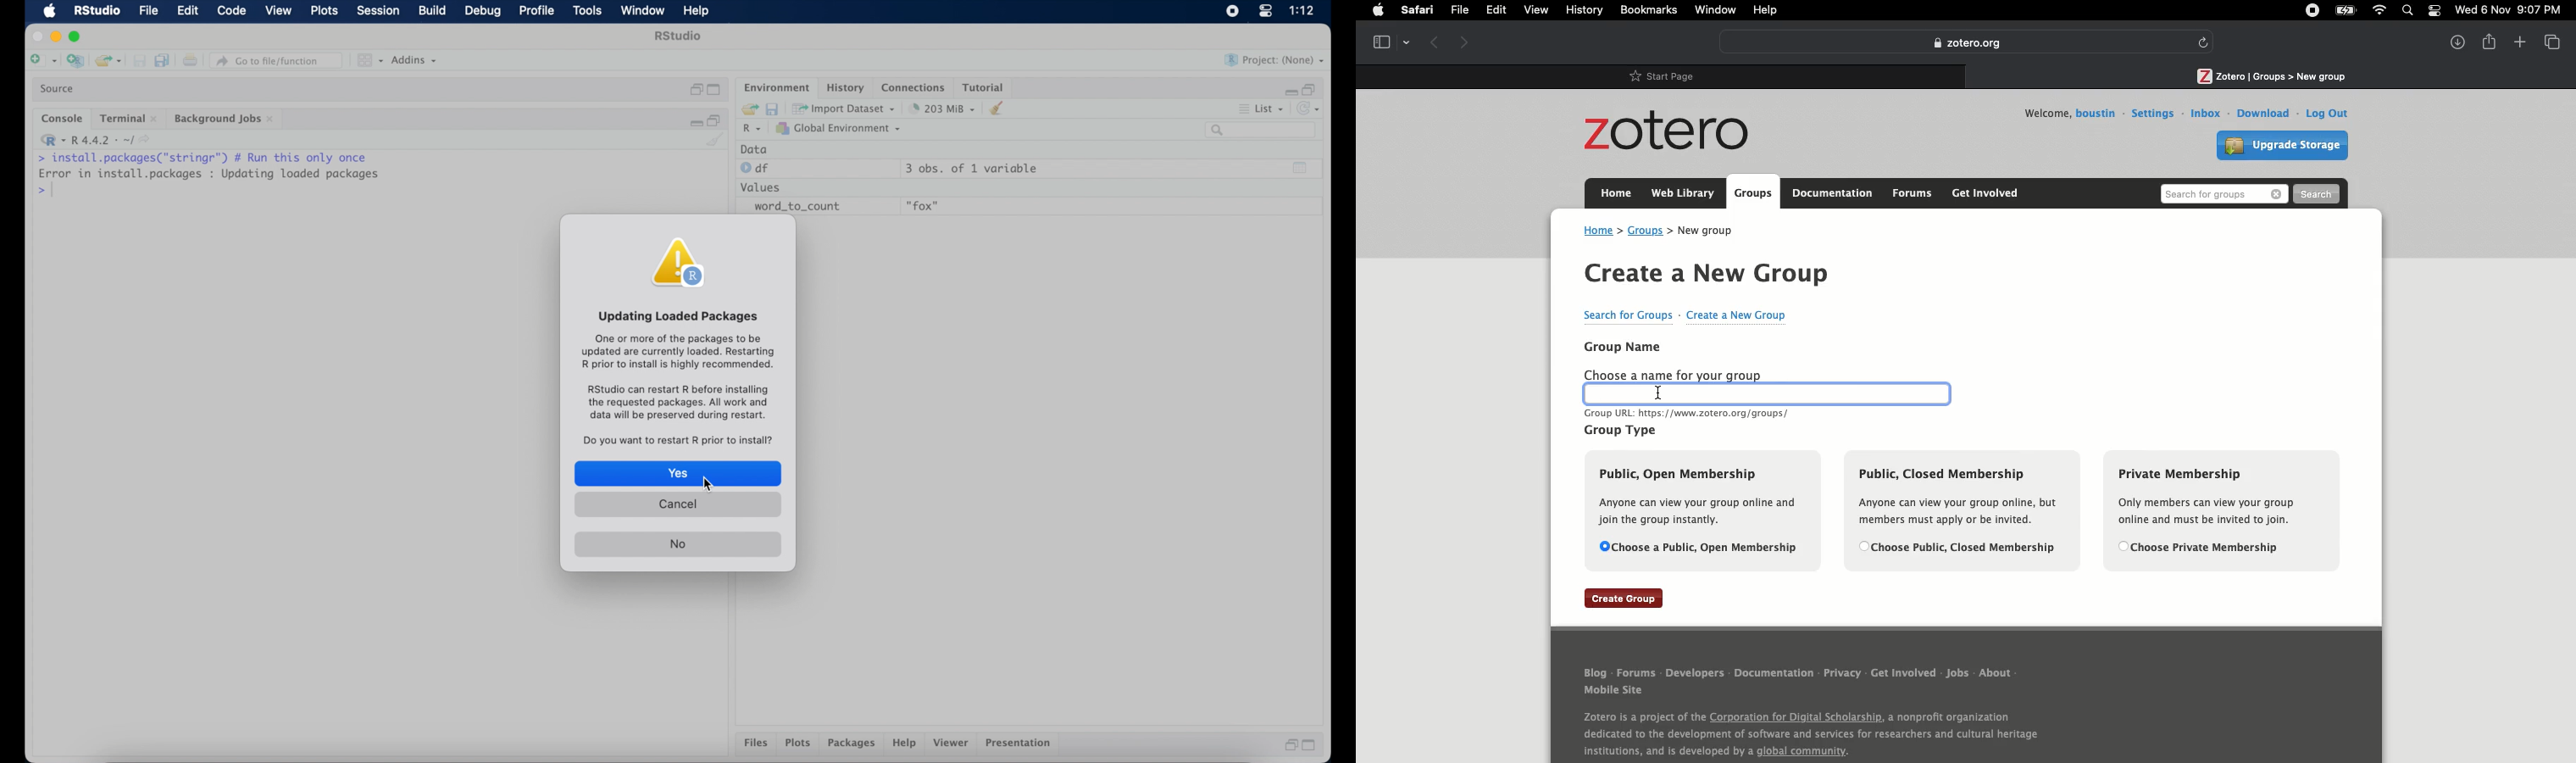  Describe the element at coordinates (2518, 42) in the screenshot. I see `New tab` at that location.